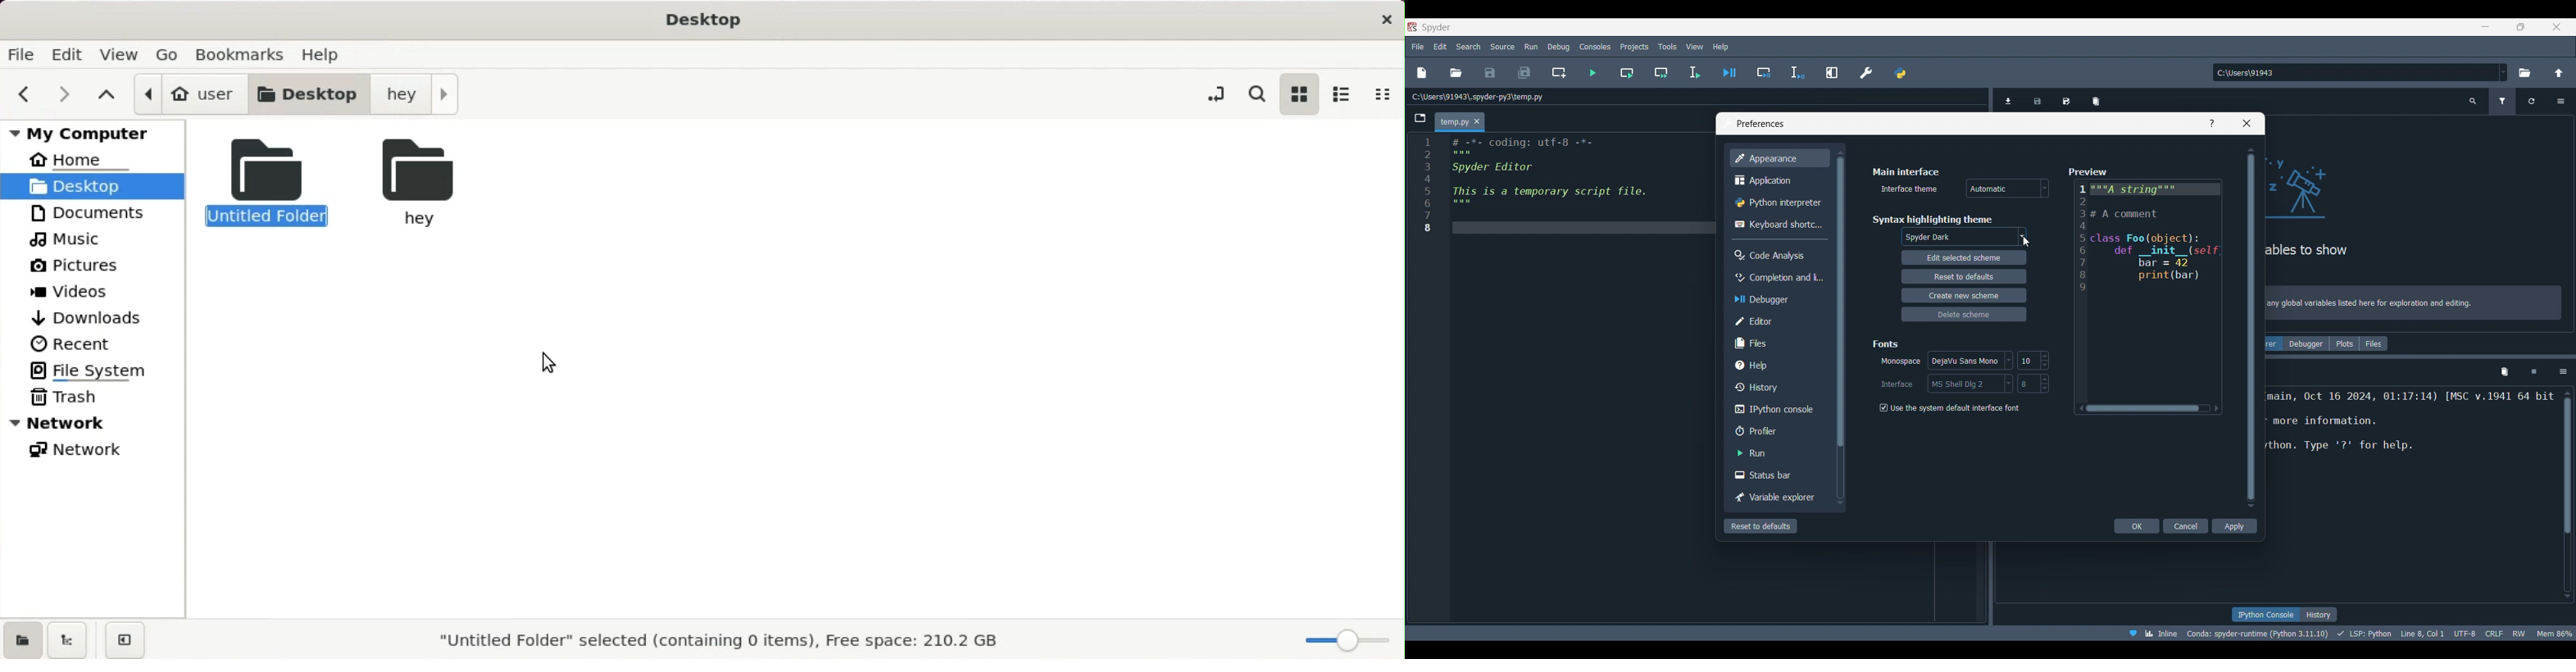 Image resolution: width=2576 pixels, height=672 pixels. I want to click on Profiler, so click(1779, 431).